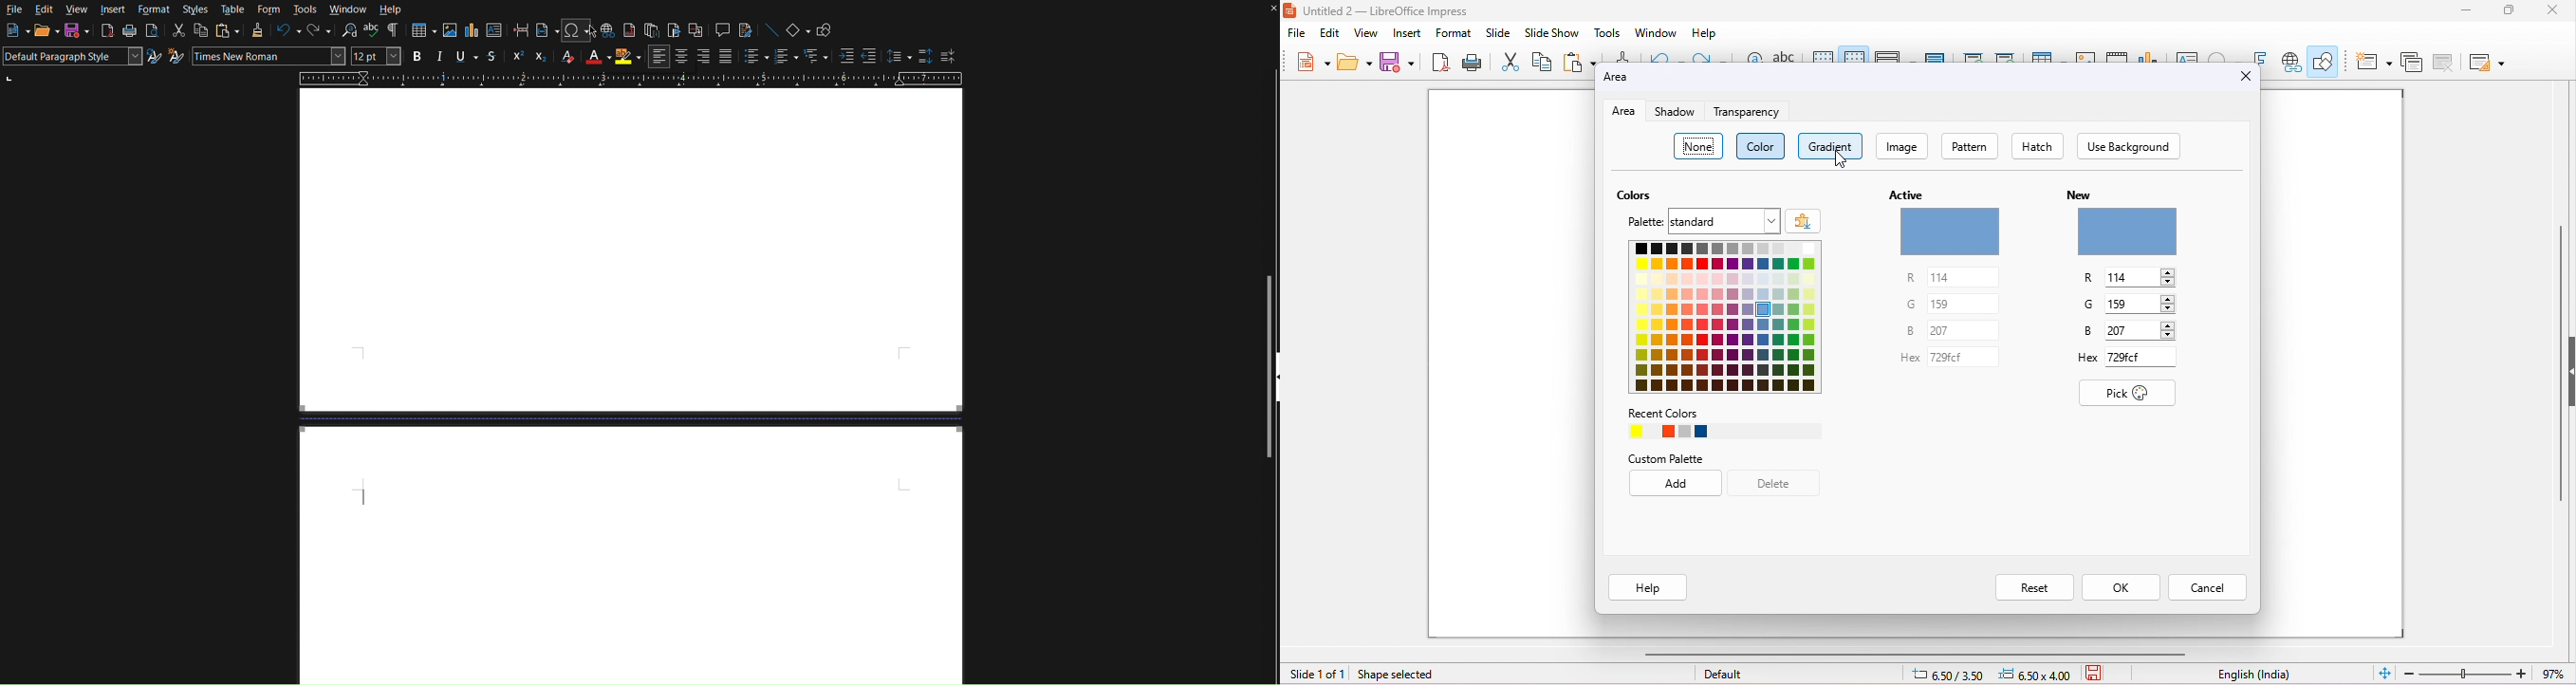 The height and width of the screenshot is (700, 2576). I want to click on Toggle ordered list, so click(785, 57).